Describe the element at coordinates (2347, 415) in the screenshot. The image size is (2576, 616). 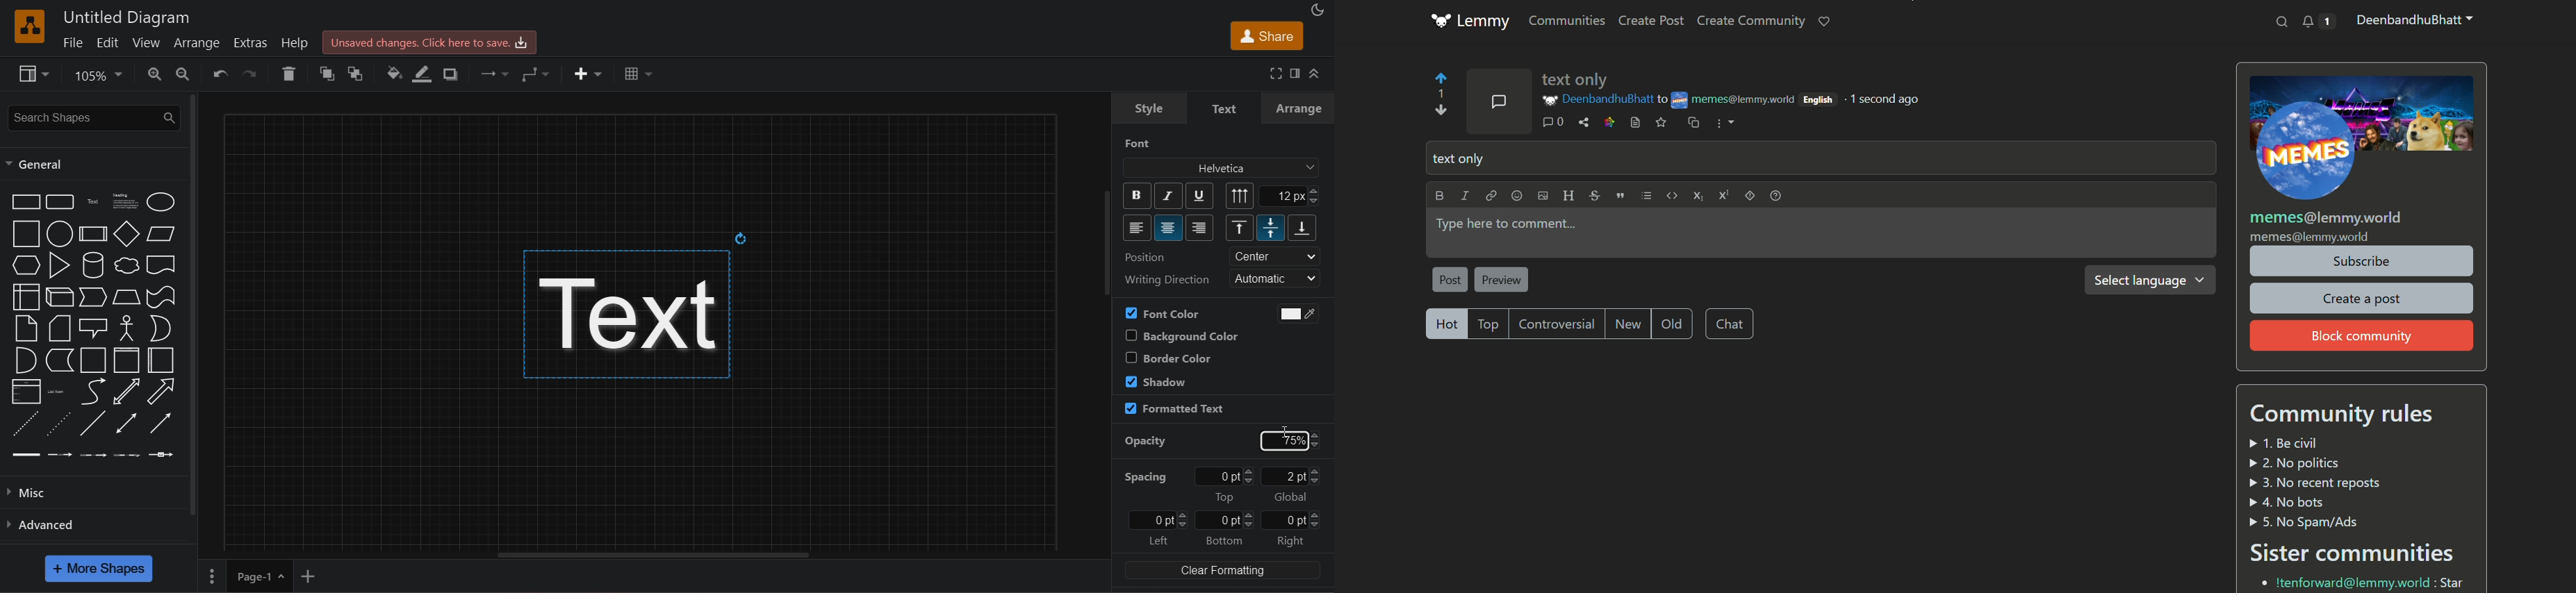
I see `text` at that location.